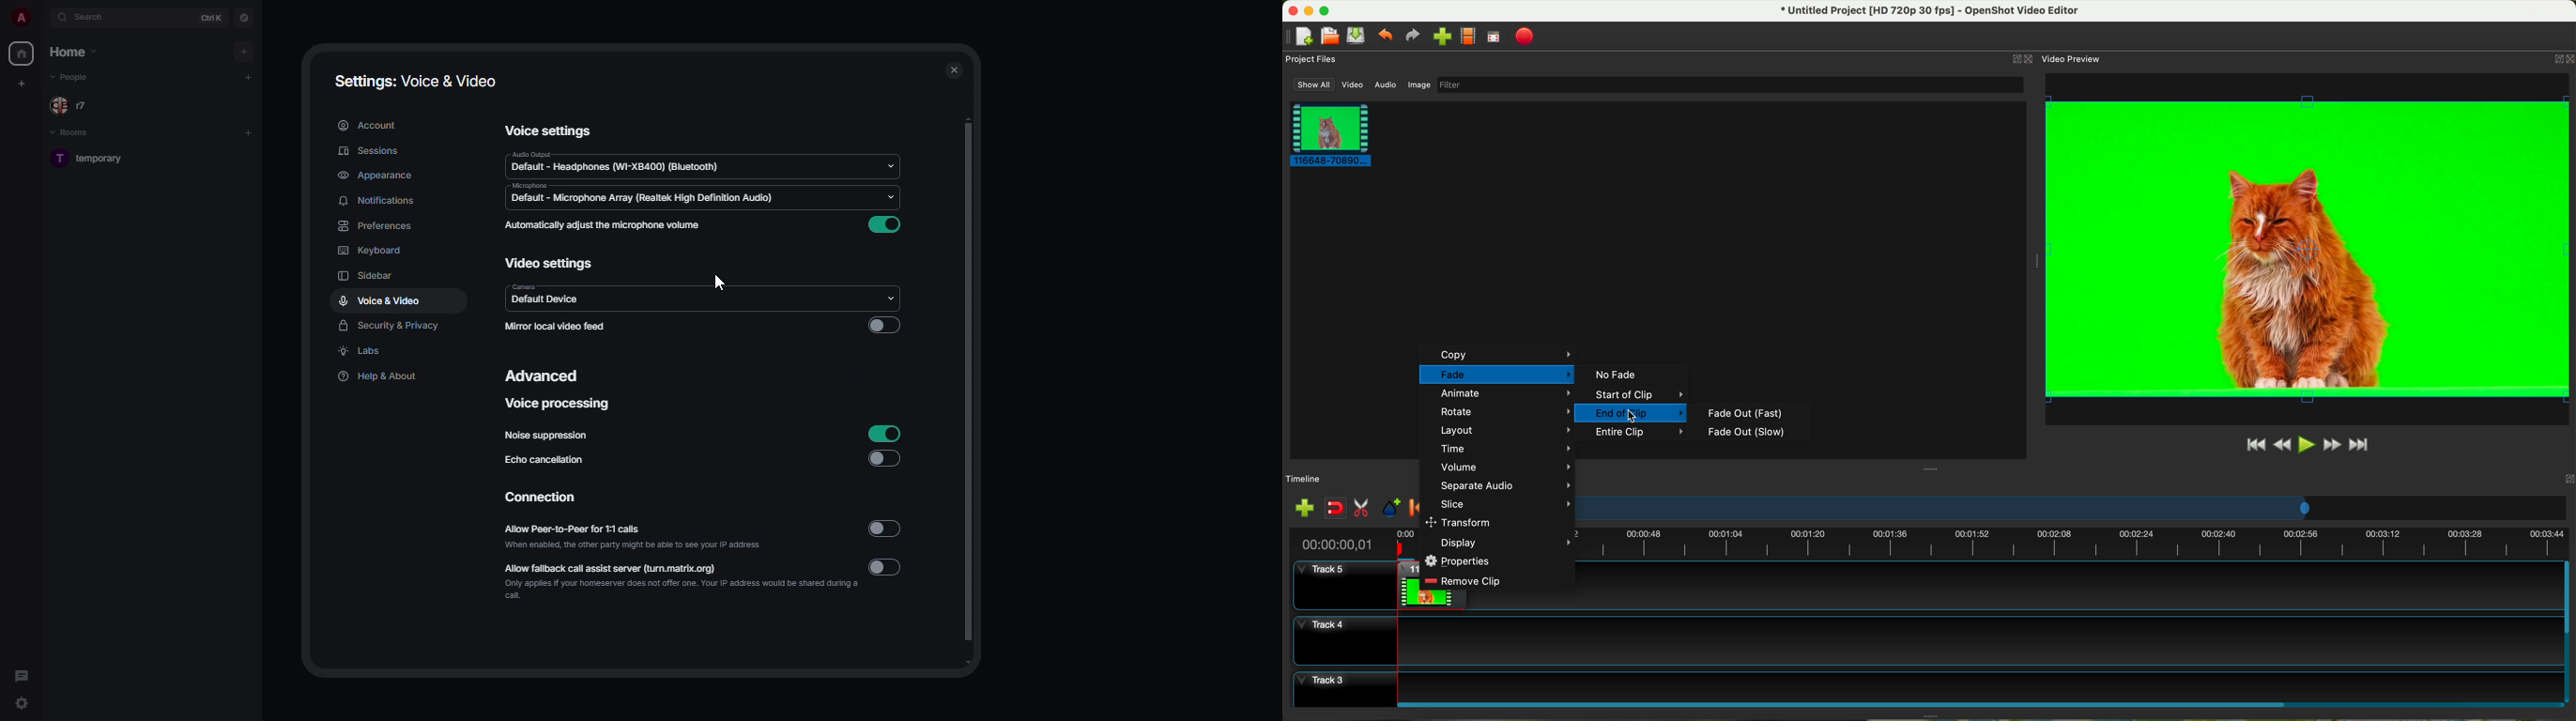  I want to click on filter, so click(1730, 84).